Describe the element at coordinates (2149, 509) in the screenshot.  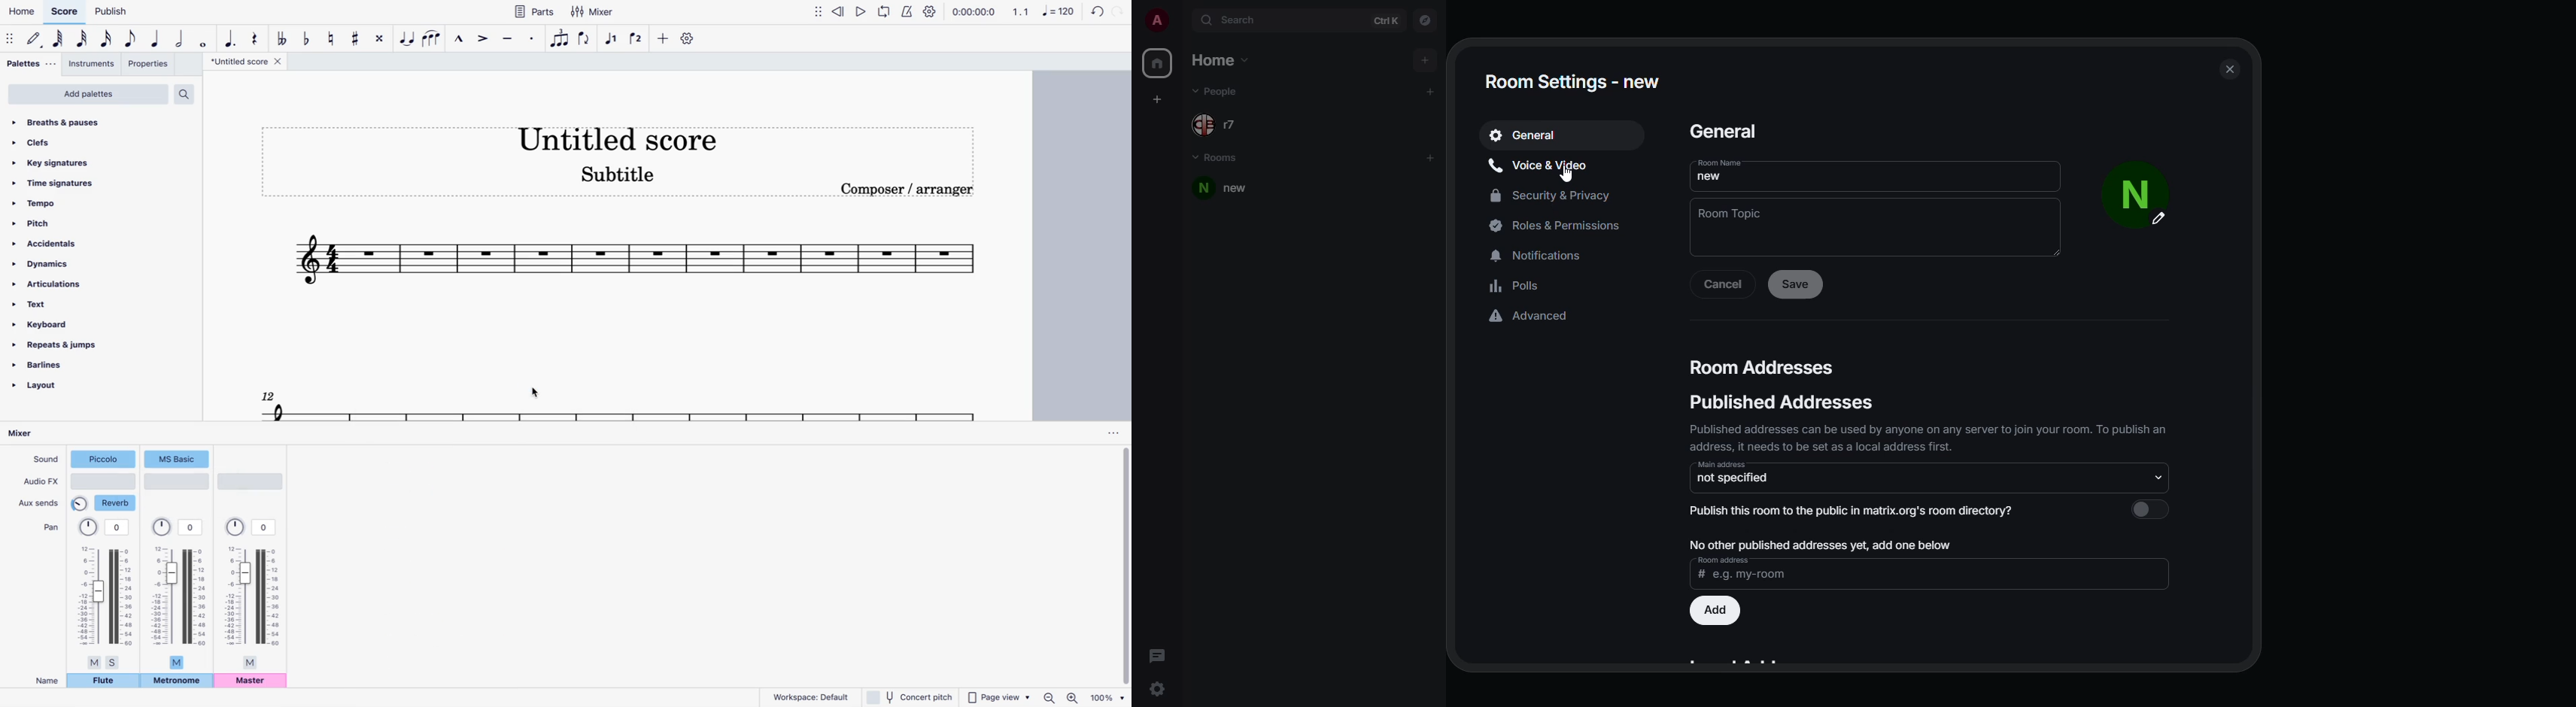
I see `disabled` at that location.